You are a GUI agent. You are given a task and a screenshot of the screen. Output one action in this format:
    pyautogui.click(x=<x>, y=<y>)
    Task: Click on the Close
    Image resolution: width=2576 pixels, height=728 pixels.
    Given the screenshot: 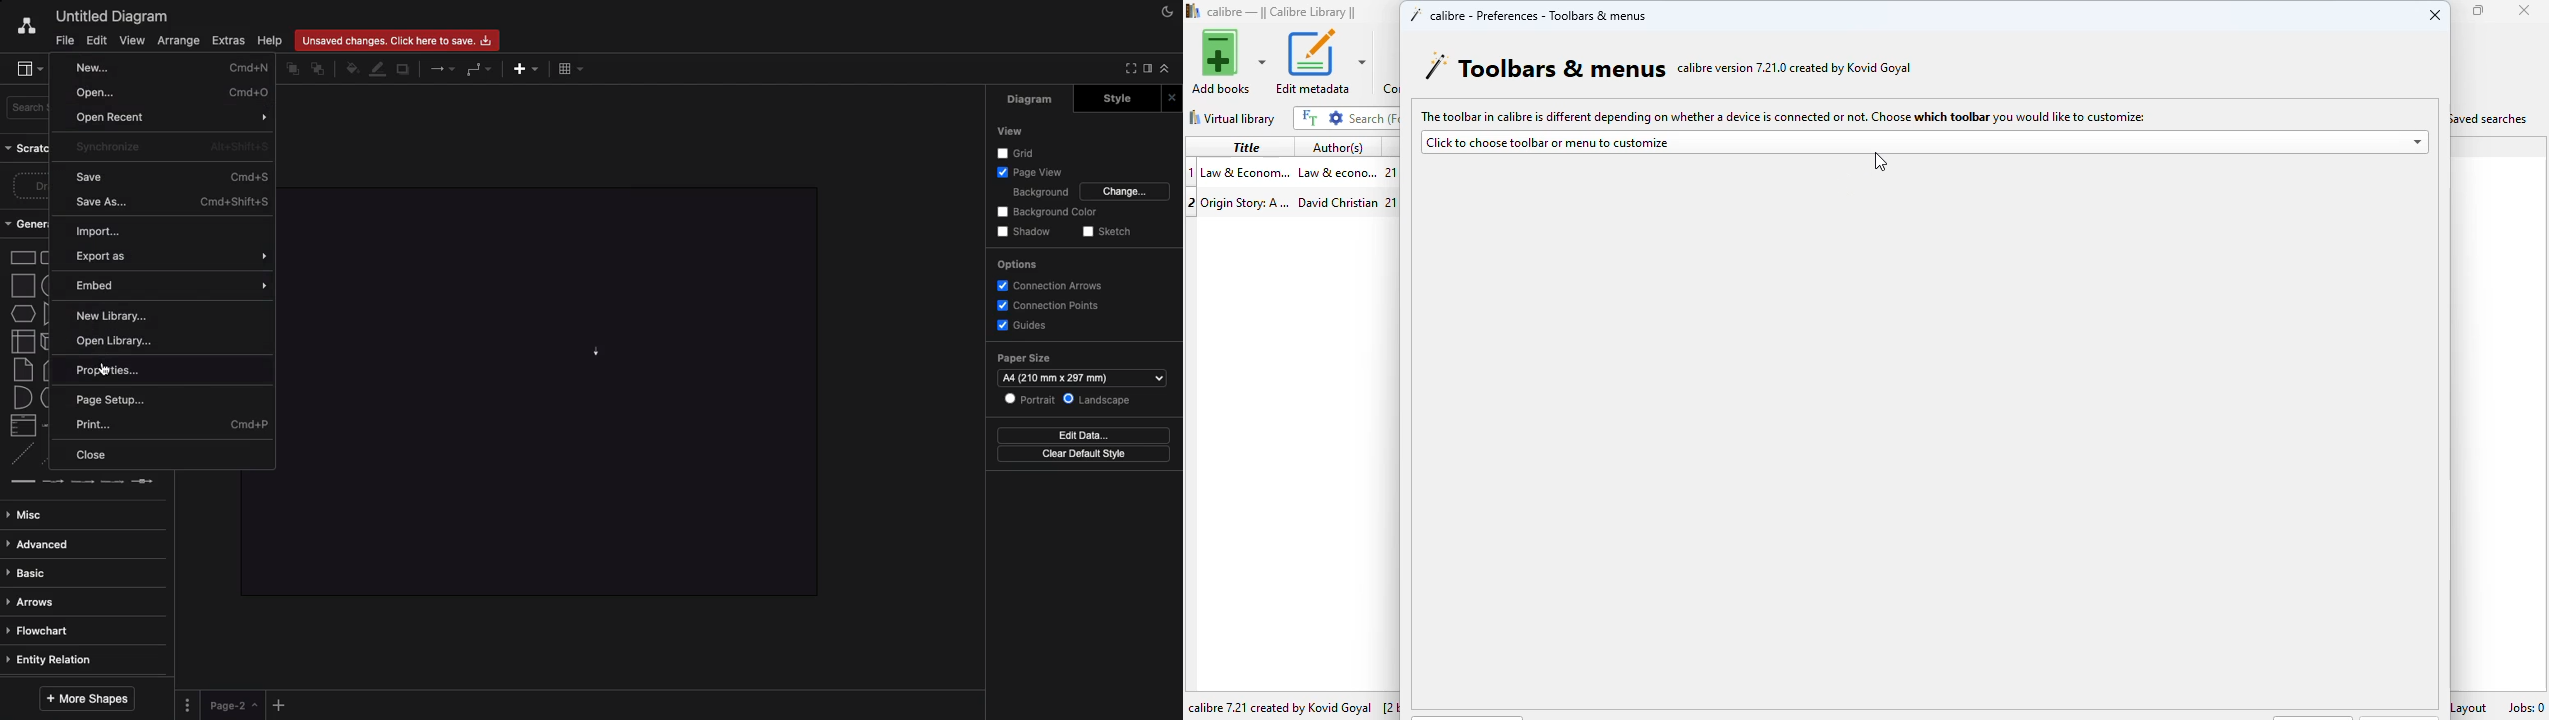 What is the action you would take?
    pyautogui.click(x=1172, y=98)
    